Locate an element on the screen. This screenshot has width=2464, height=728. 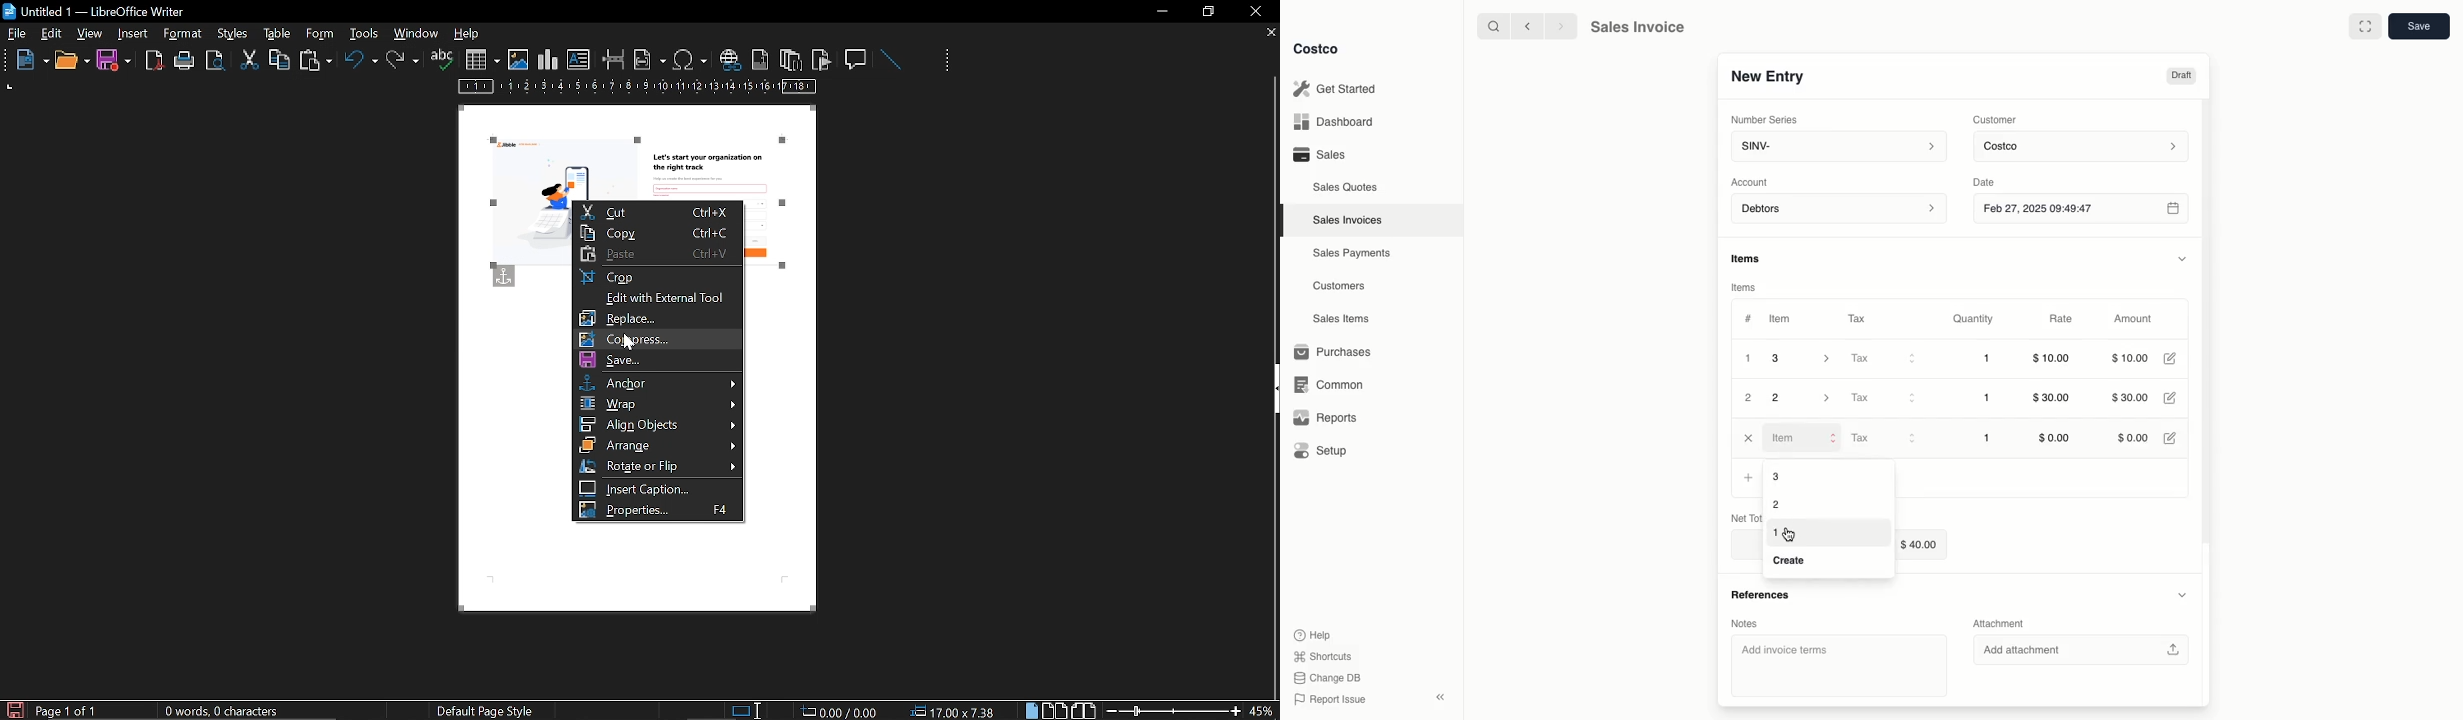
$30.00 is located at coordinates (2055, 399).